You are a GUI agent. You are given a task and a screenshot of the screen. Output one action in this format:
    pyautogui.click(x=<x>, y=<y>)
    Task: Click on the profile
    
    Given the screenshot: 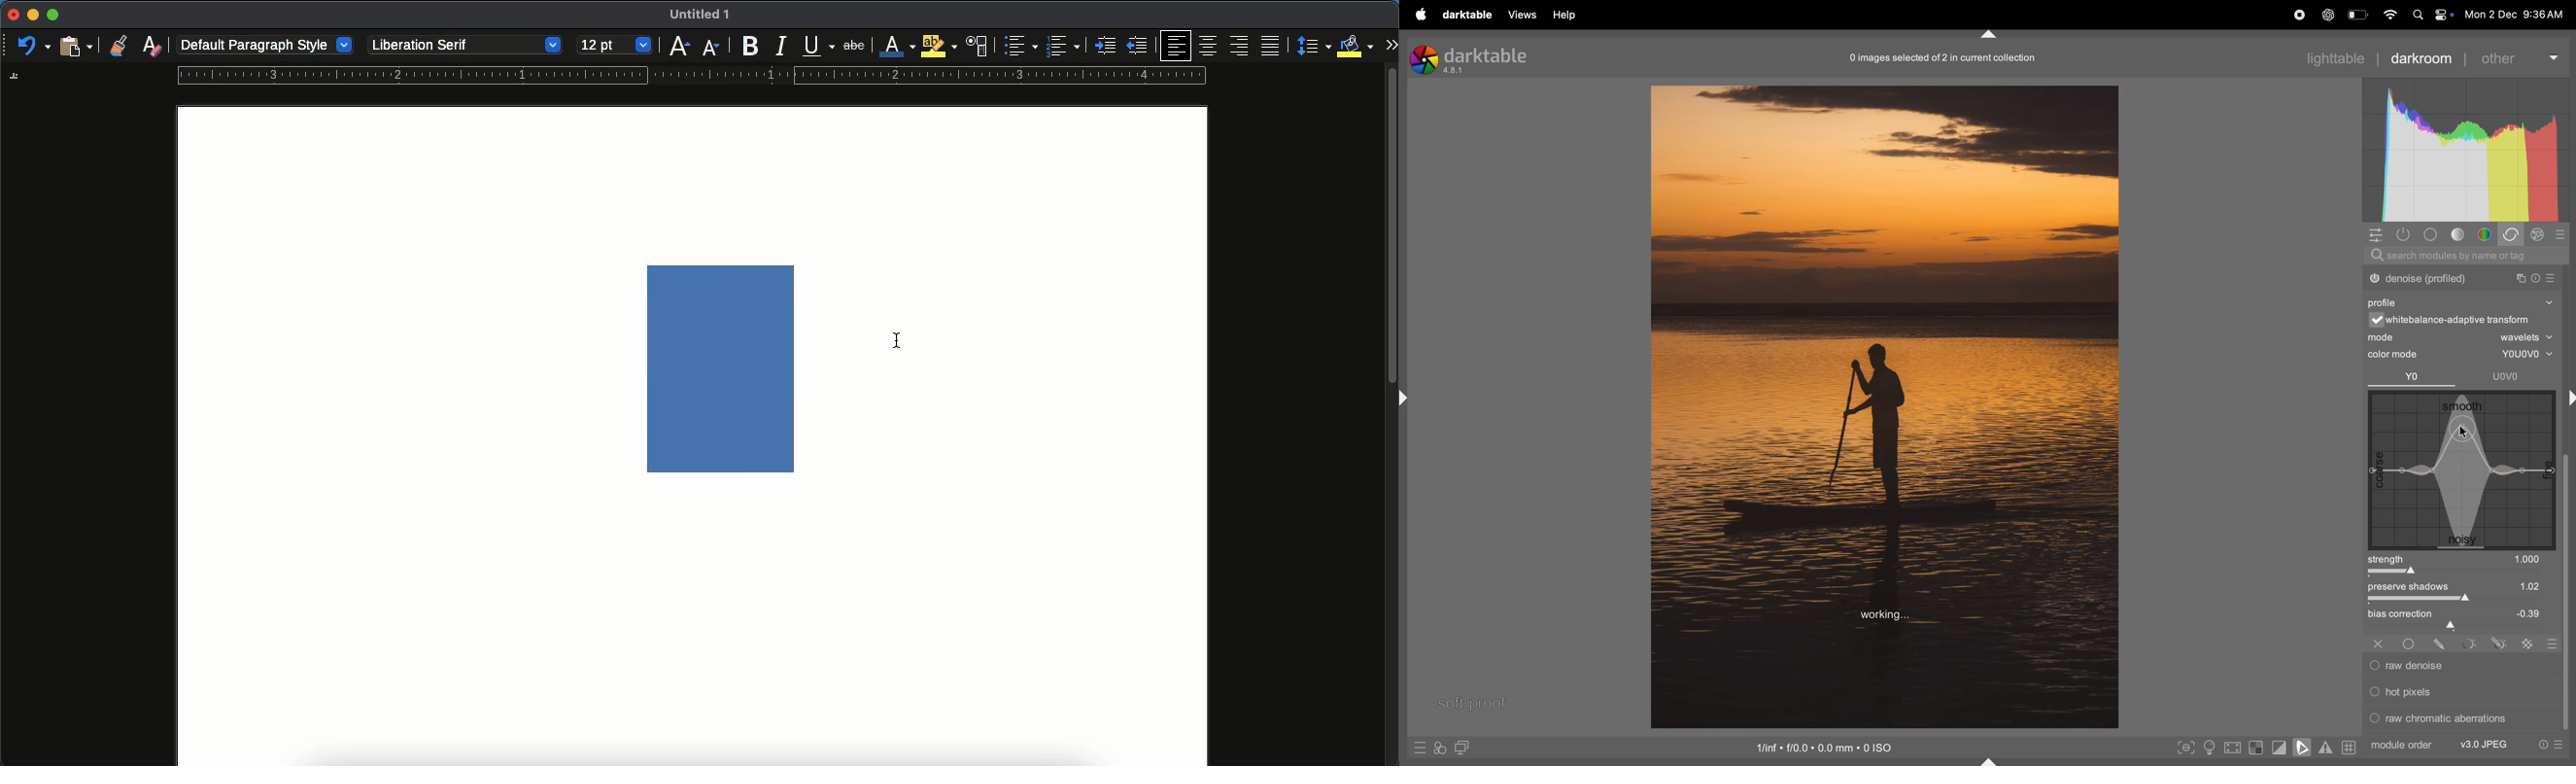 What is the action you would take?
    pyautogui.click(x=2388, y=301)
    